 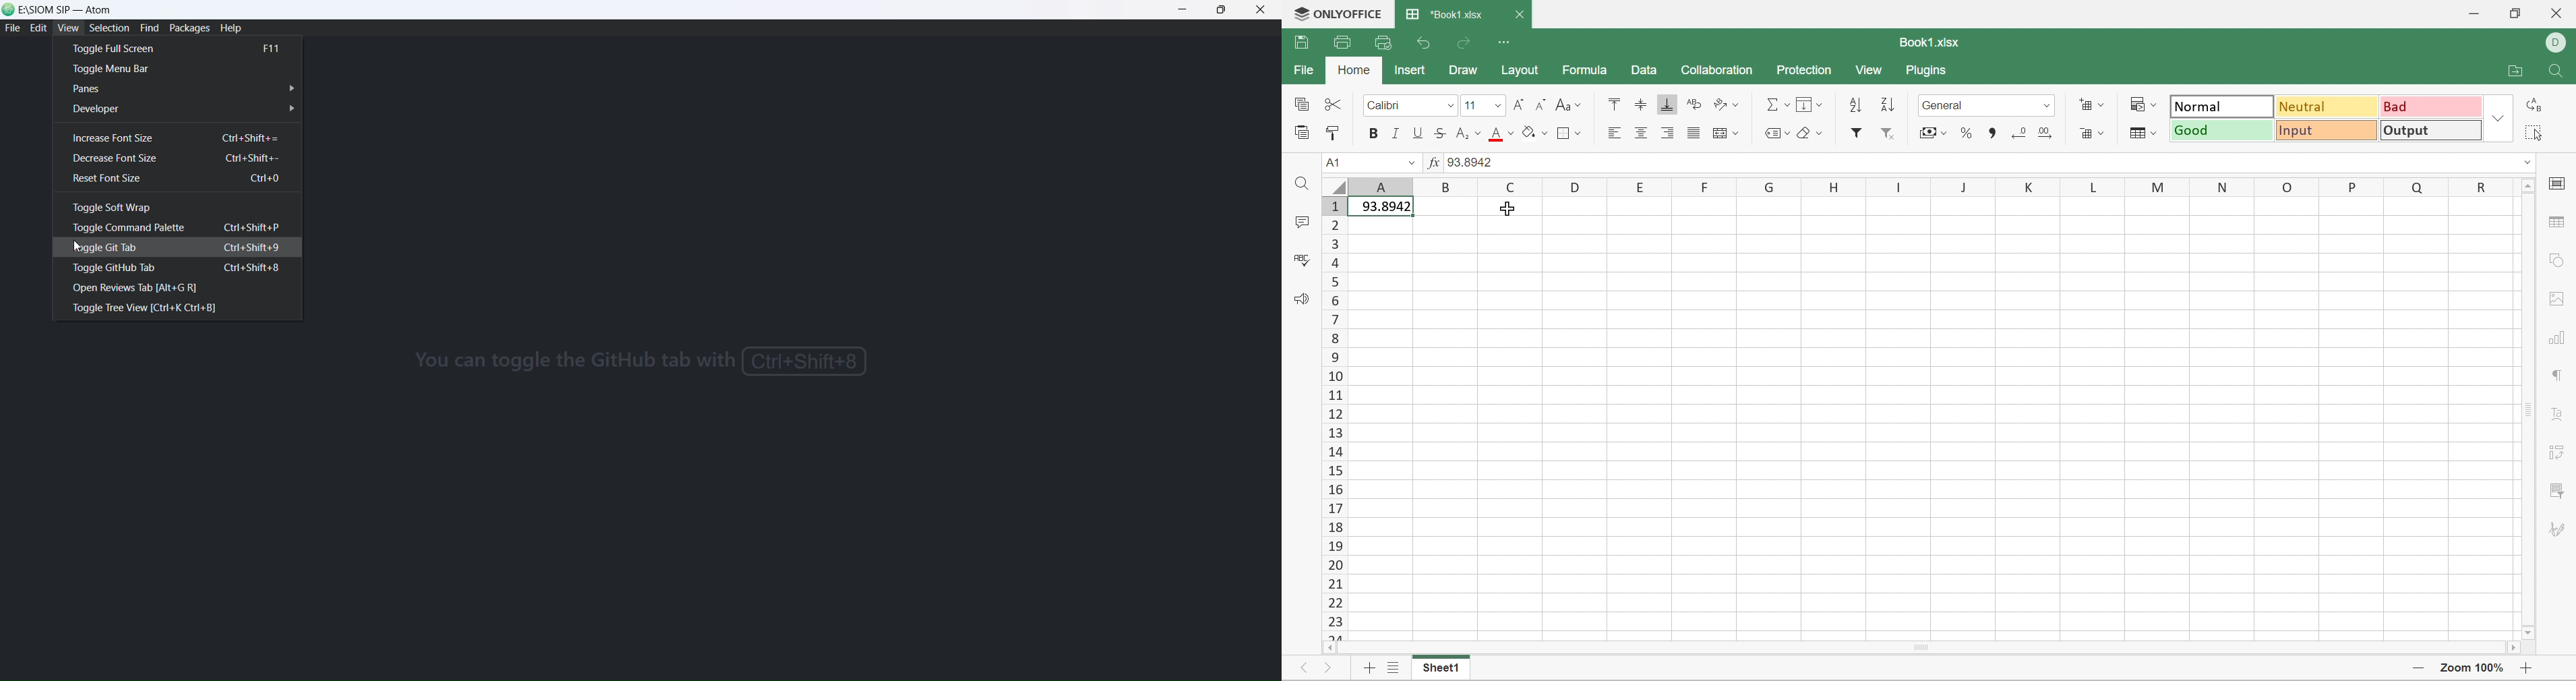 What do you see at coordinates (1434, 163) in the screenshot?
I see `fx` at bounding box center [1434, 163].